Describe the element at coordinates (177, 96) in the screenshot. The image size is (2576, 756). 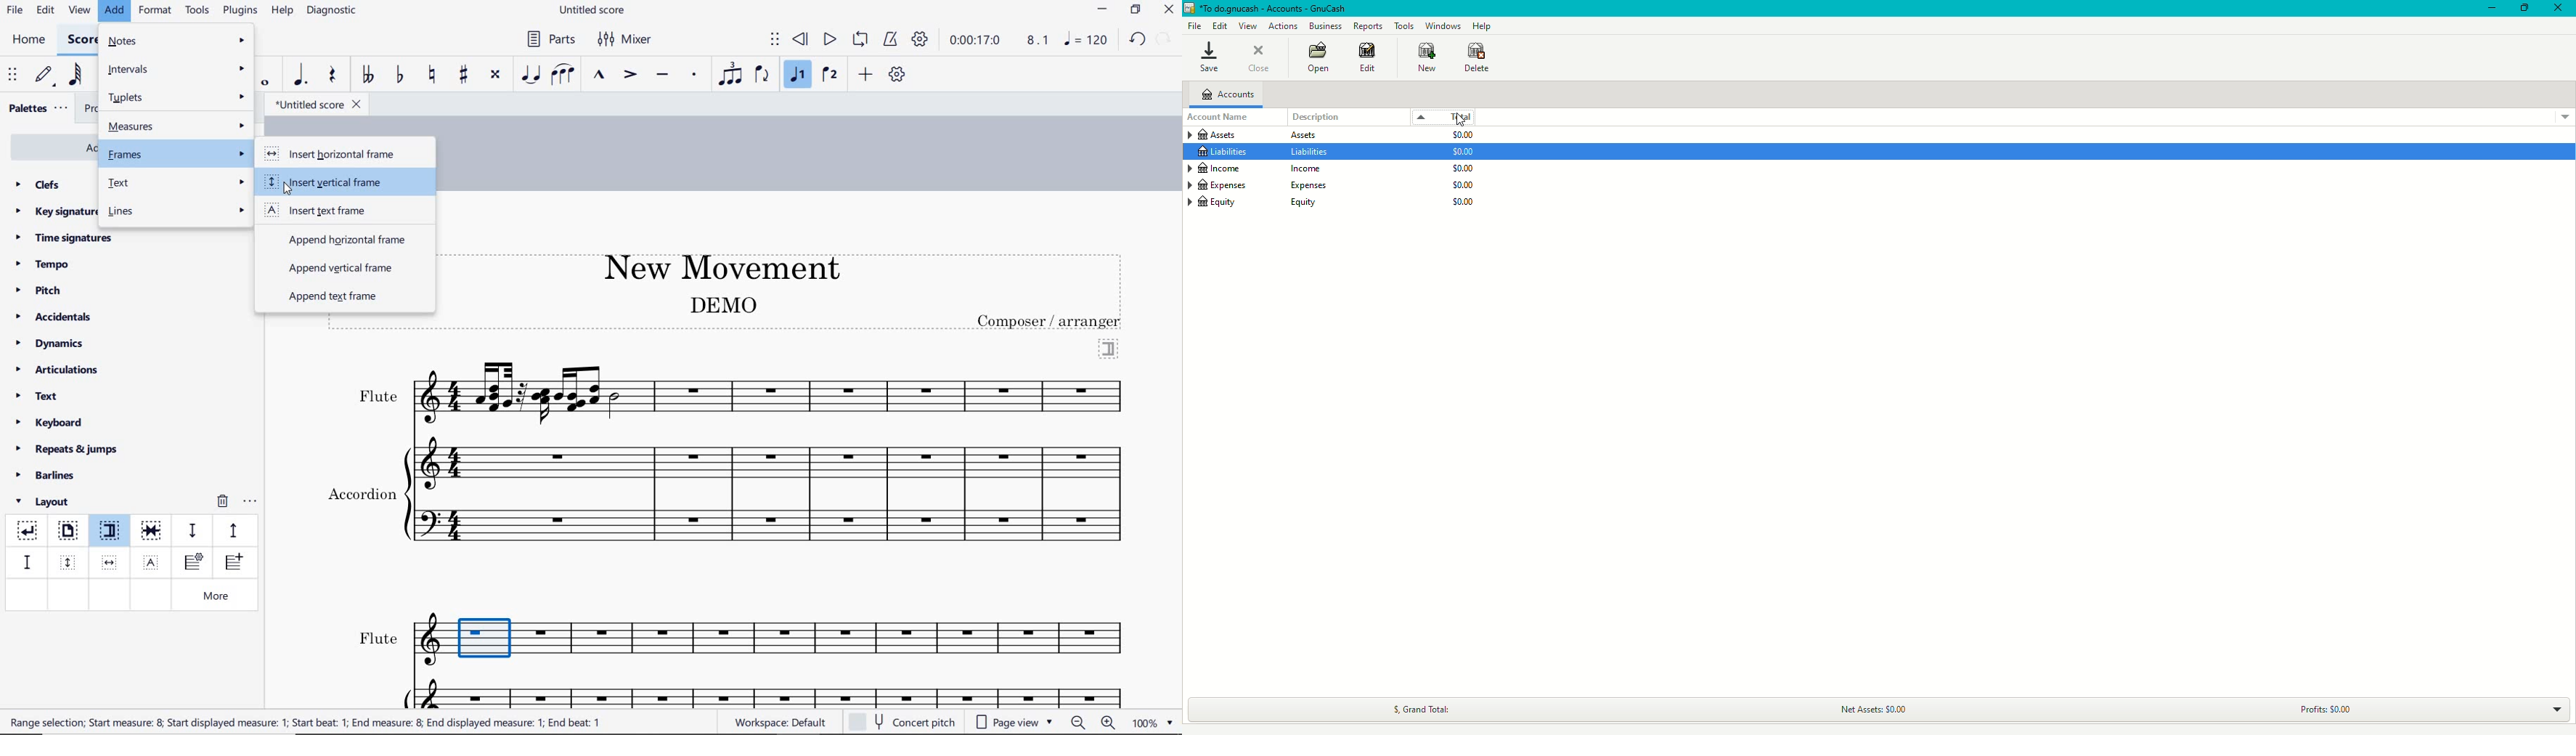
I see `t` at that location.